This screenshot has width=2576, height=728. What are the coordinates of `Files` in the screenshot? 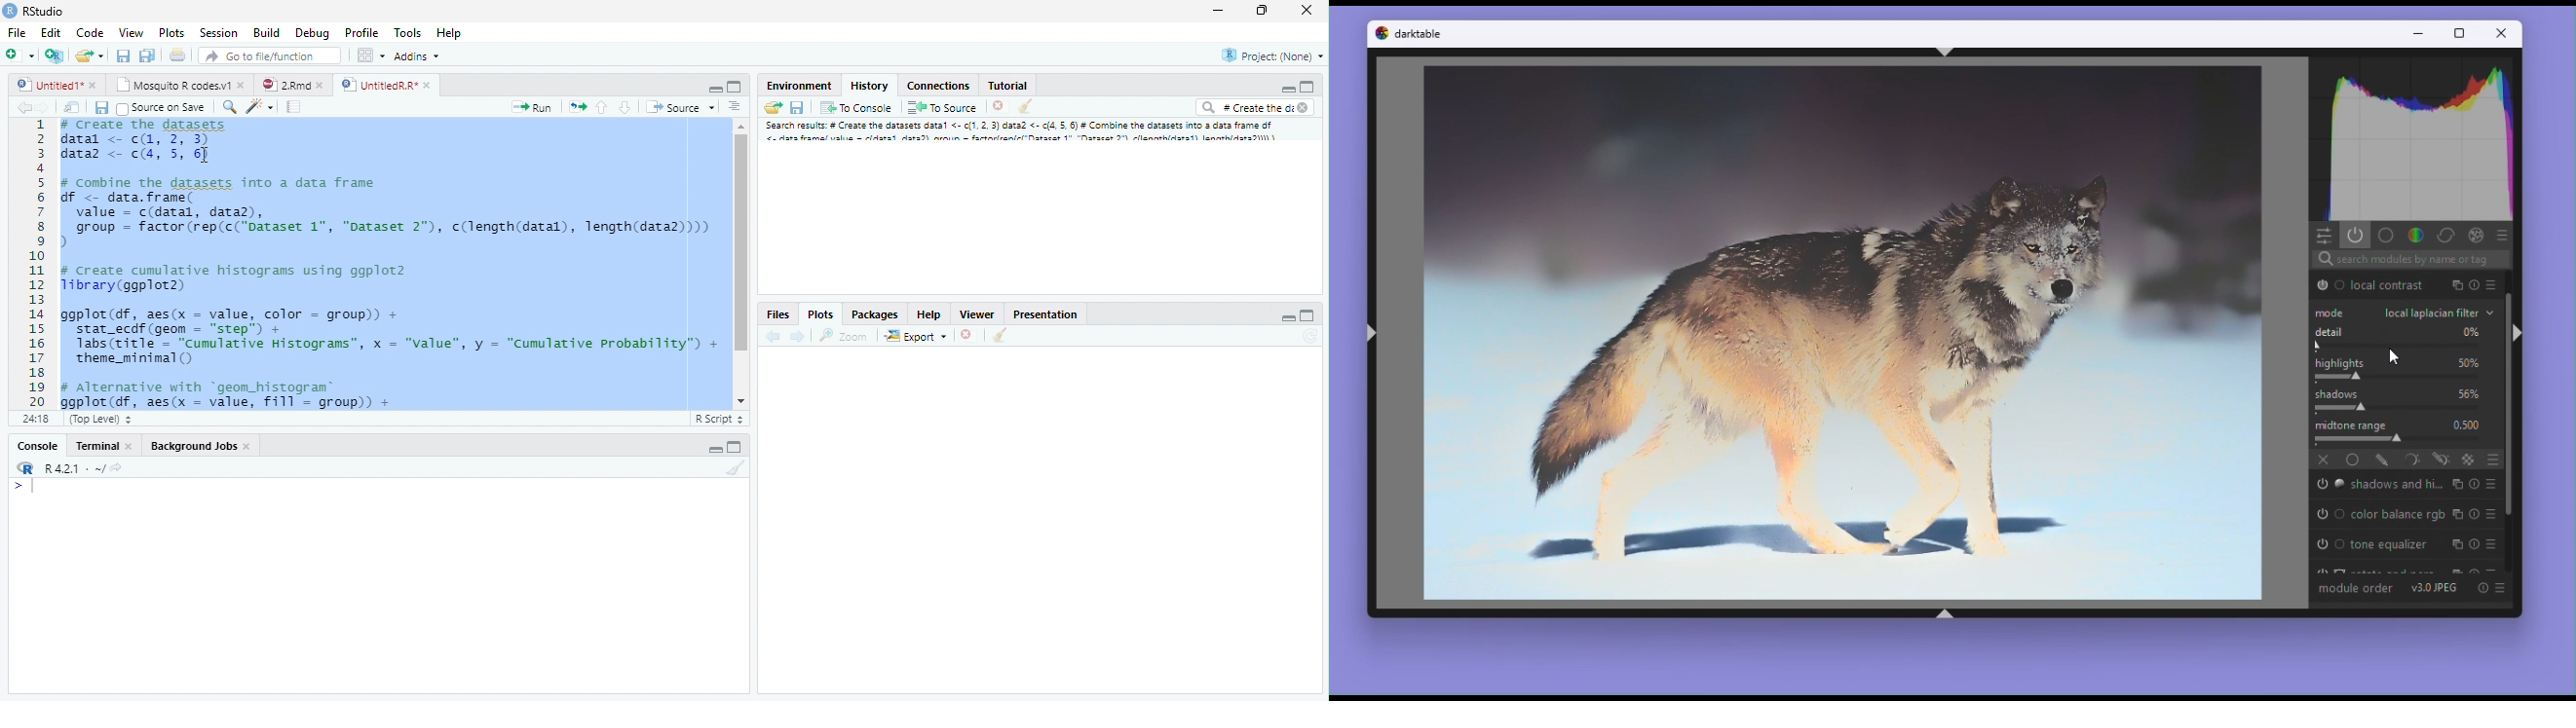 It's located at (777, 313).